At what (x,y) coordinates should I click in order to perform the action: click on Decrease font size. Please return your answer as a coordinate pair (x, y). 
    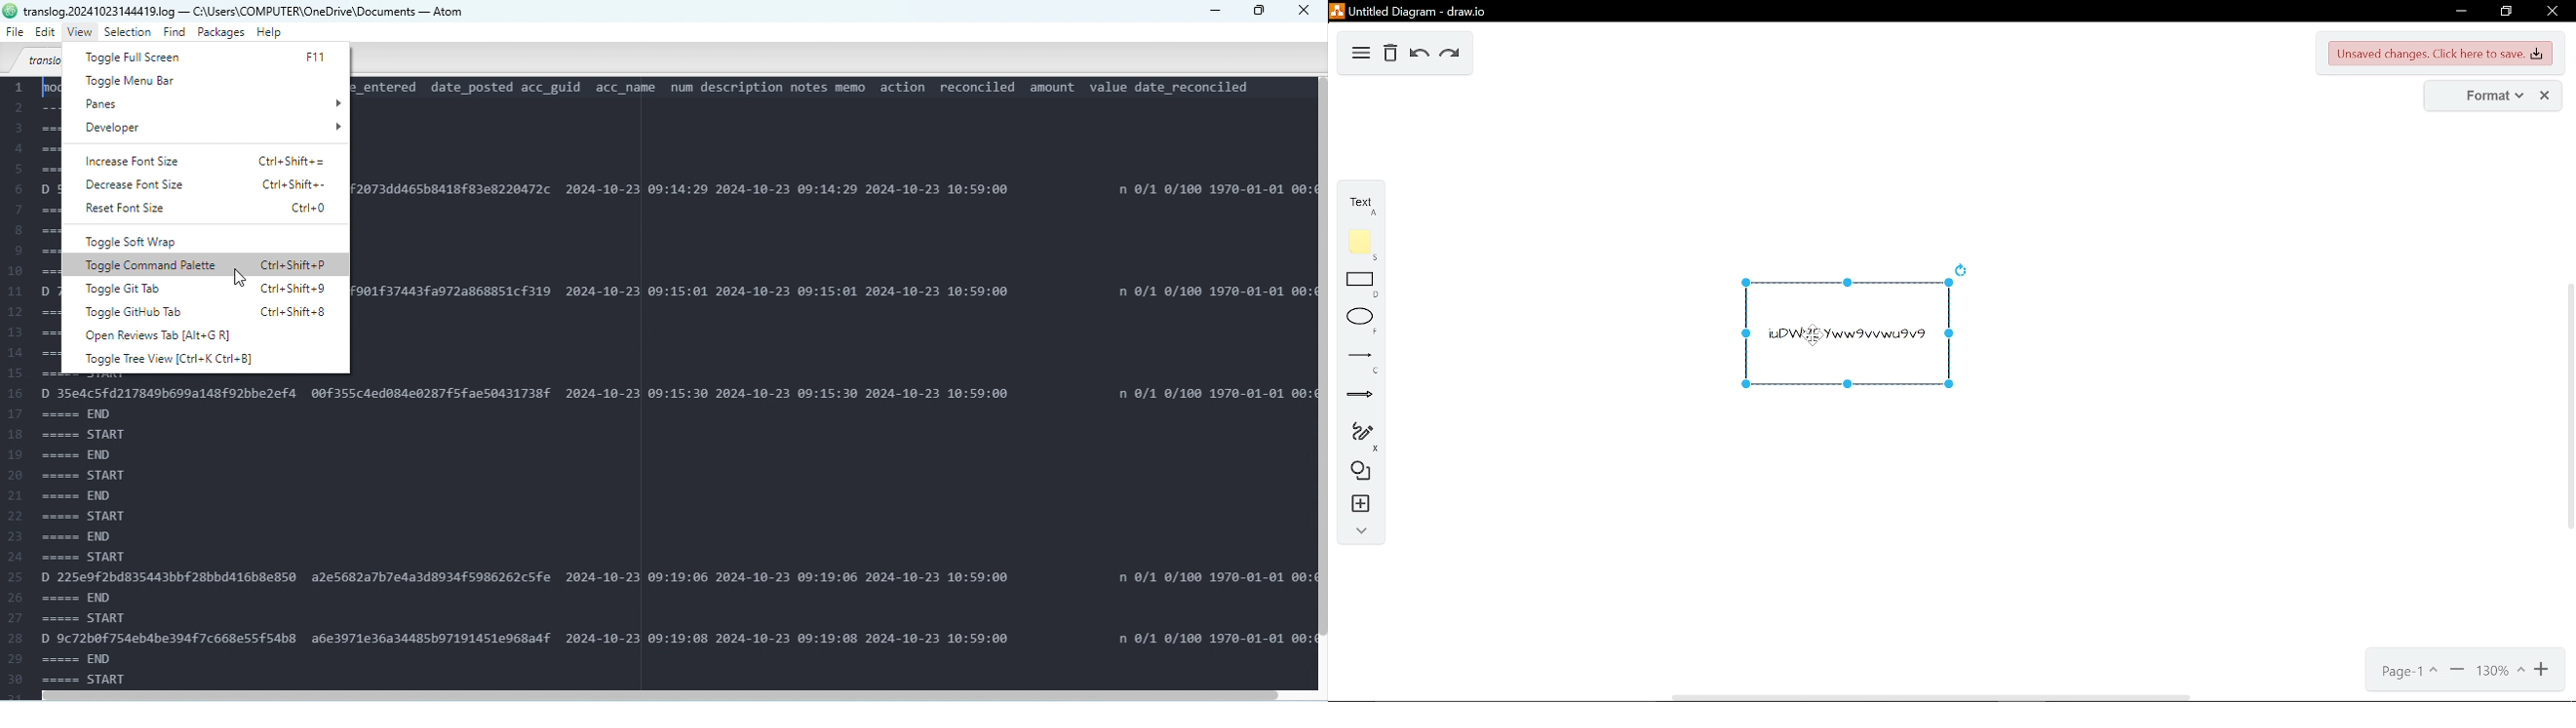
    Looking at the image, I should click on (211, 183).